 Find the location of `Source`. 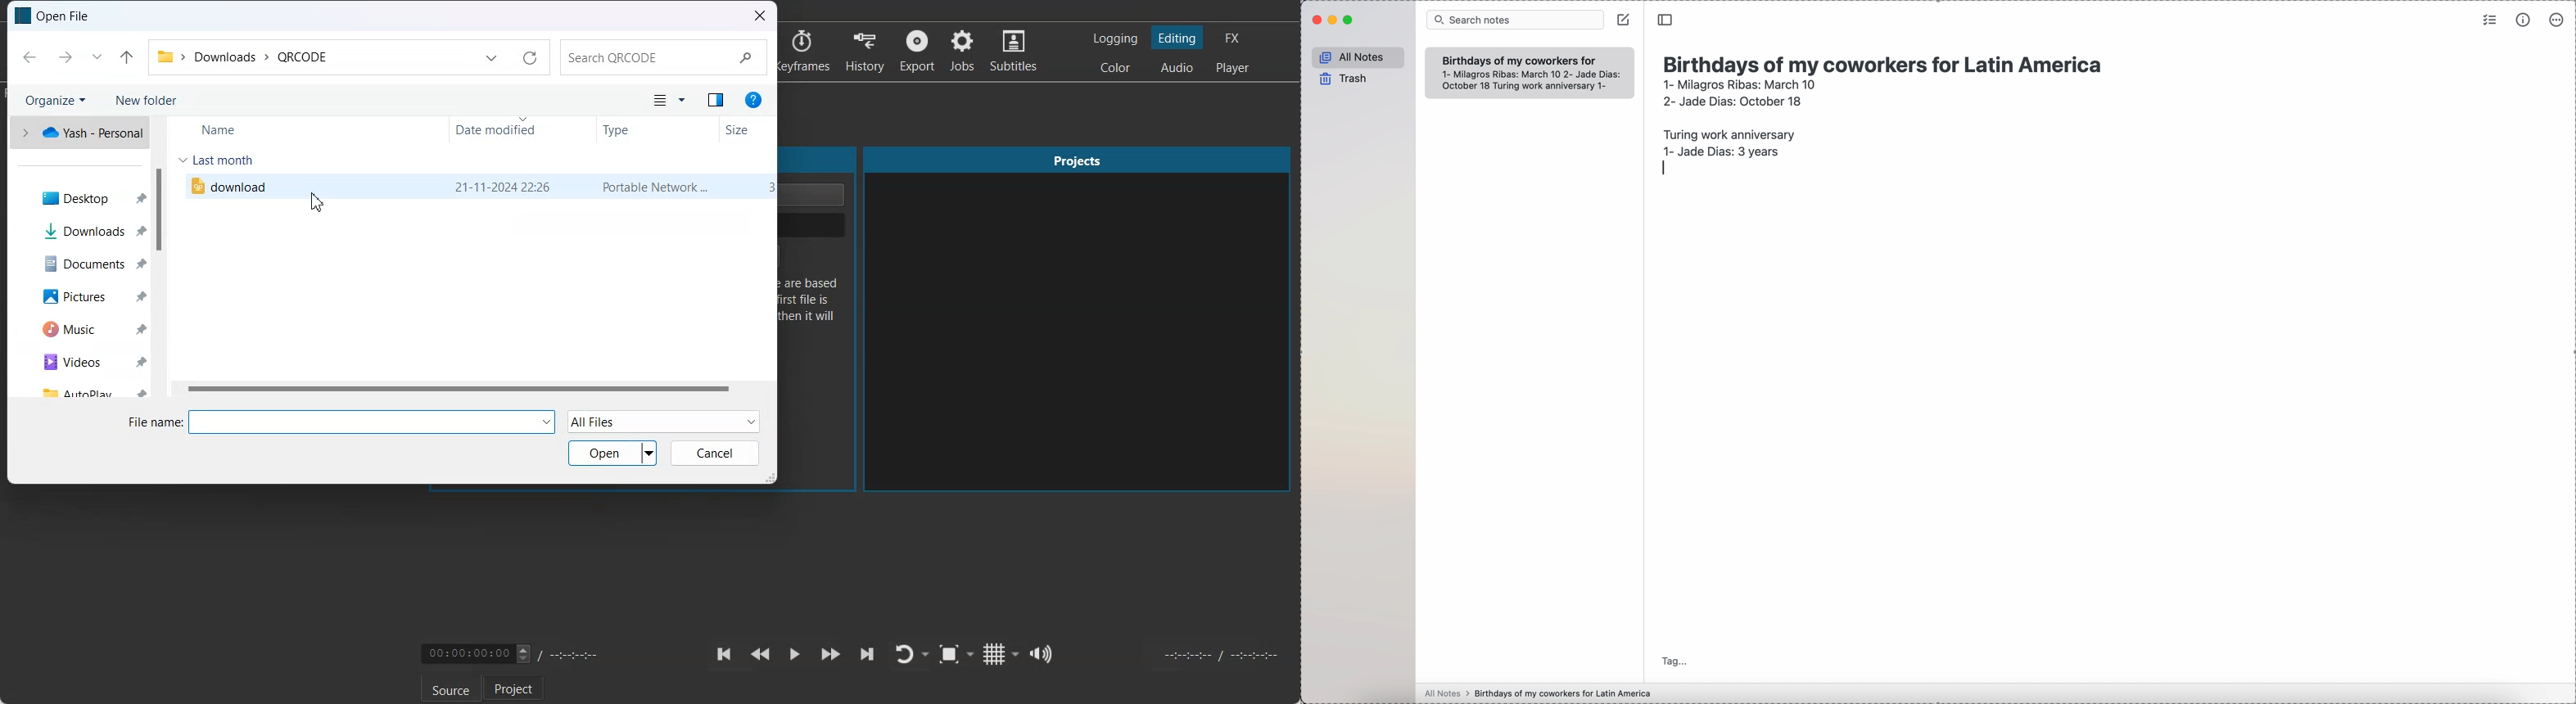

Source is located at coordinates (447, 689).